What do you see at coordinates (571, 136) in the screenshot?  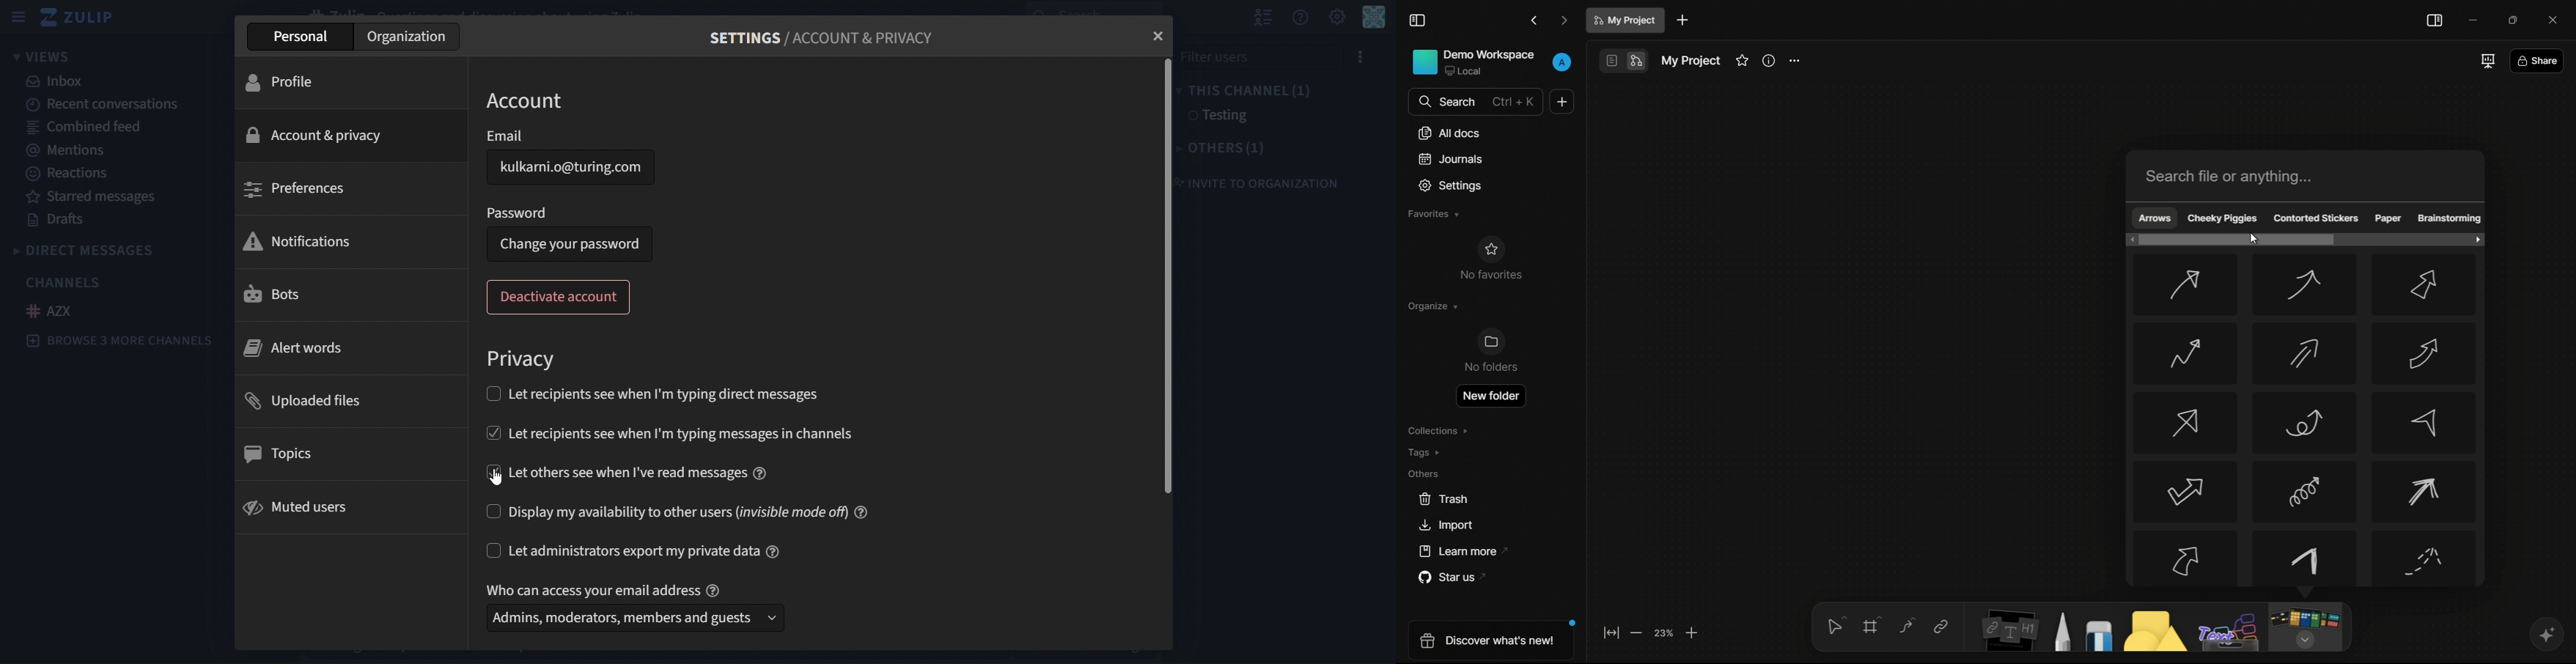 I see `email` at bounding box center [571, 136].